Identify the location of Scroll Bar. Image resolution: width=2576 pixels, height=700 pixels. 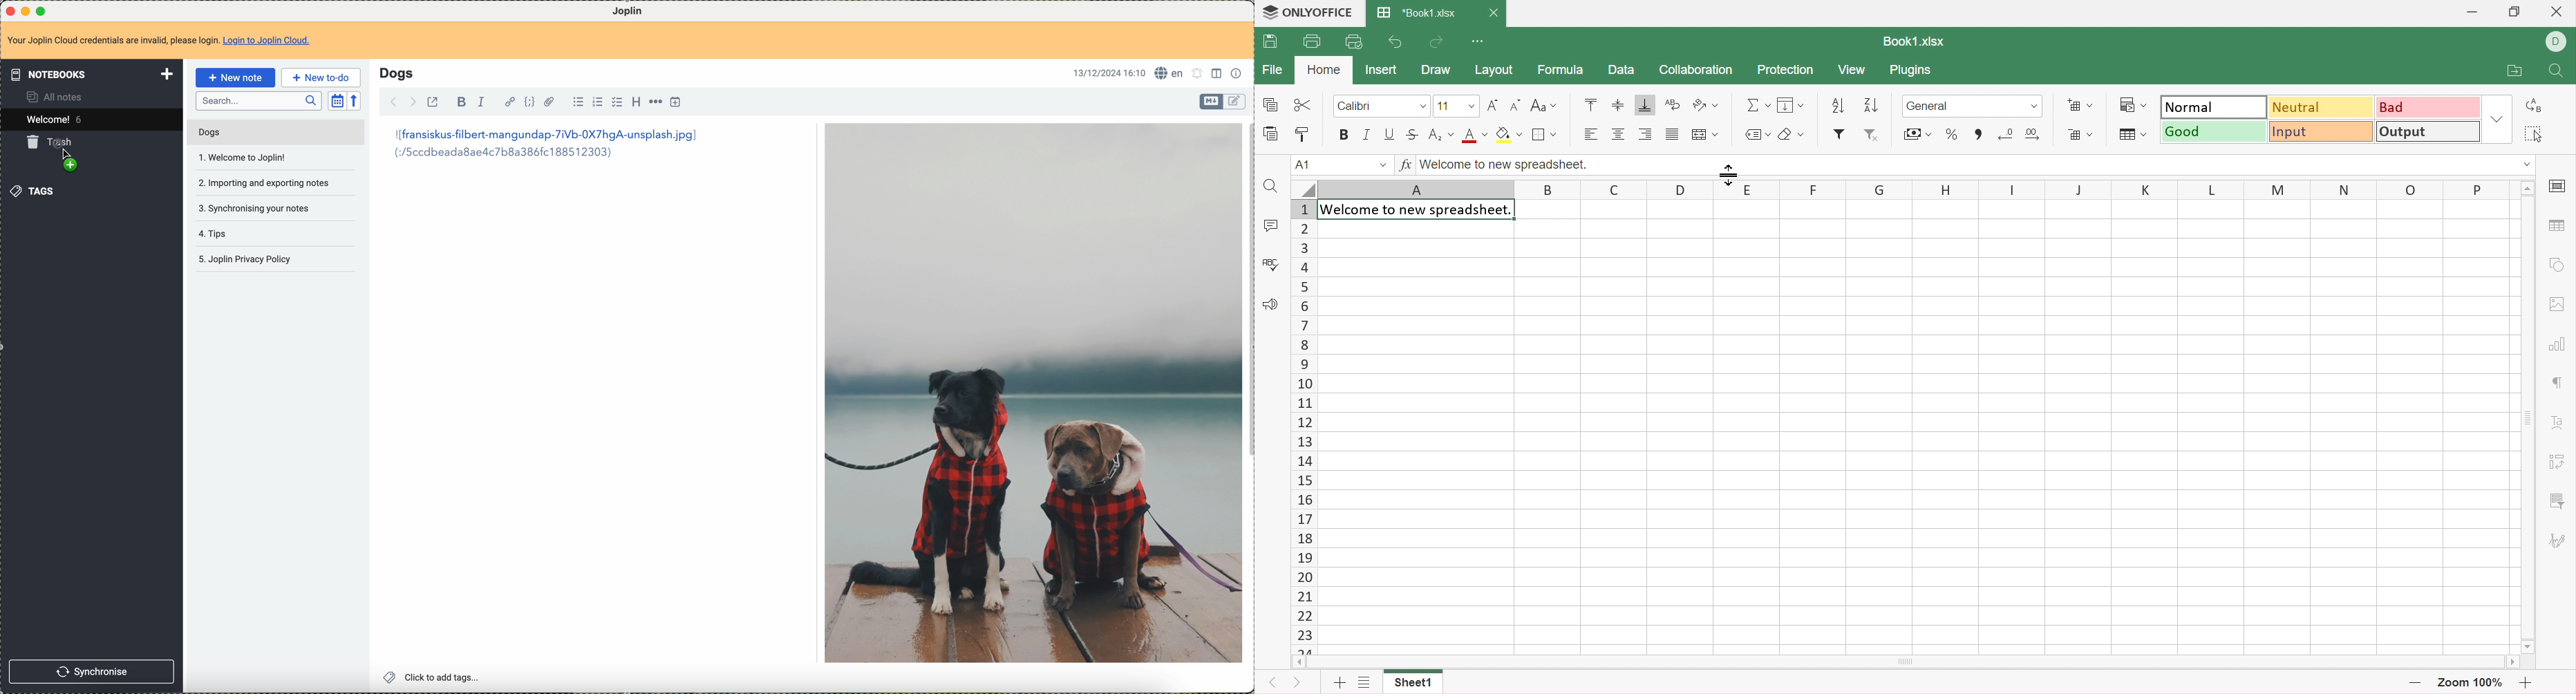
(2528, 418).